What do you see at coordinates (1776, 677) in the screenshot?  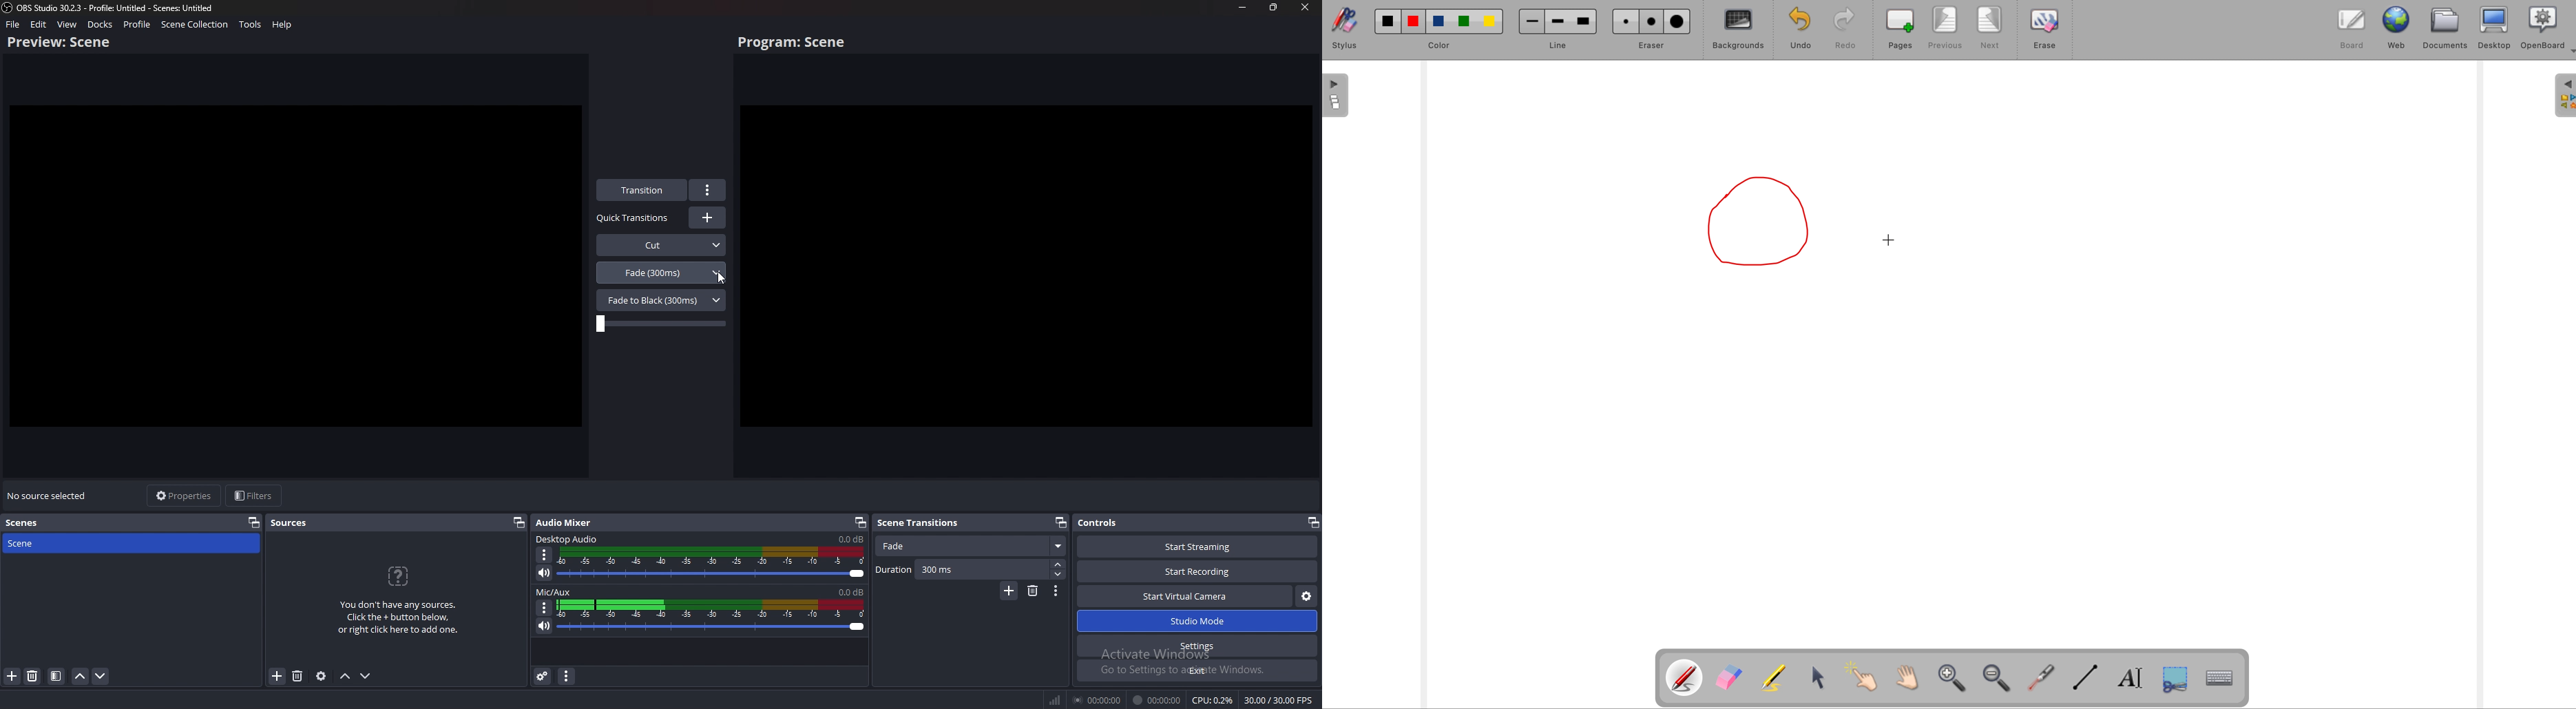 I see `highlight` at bounding box center [1776, 677].